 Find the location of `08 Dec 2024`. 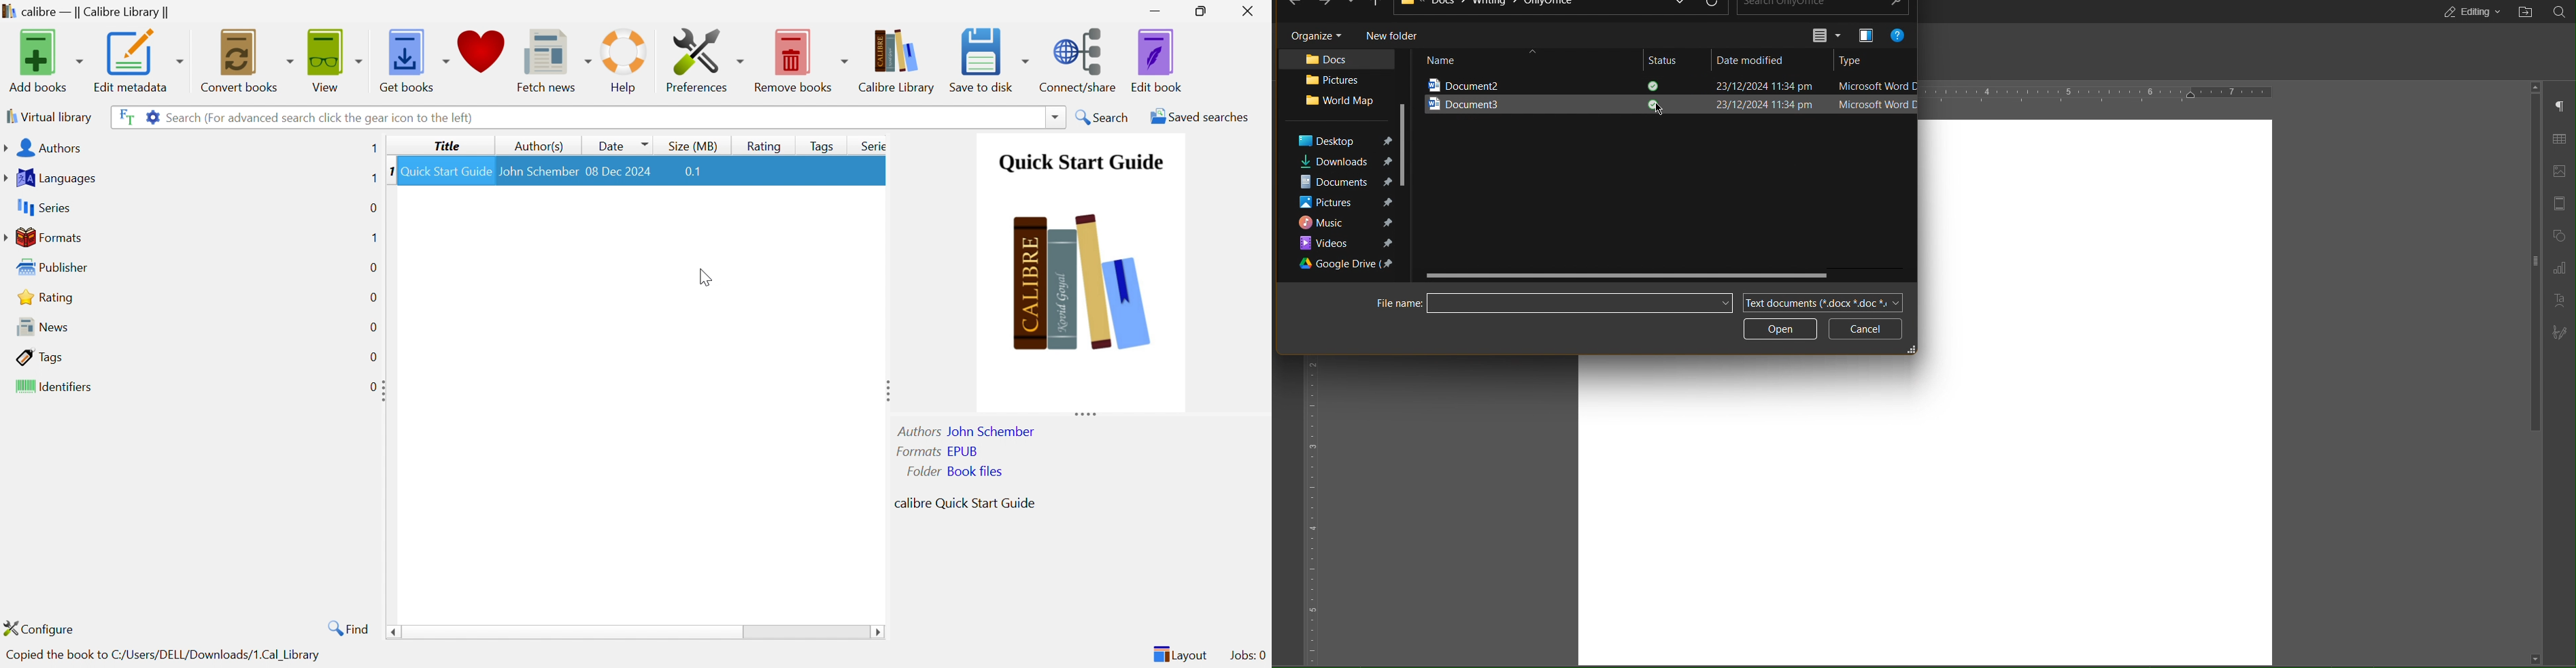

08 Dec 2024 is located at coordinates (620, 169).